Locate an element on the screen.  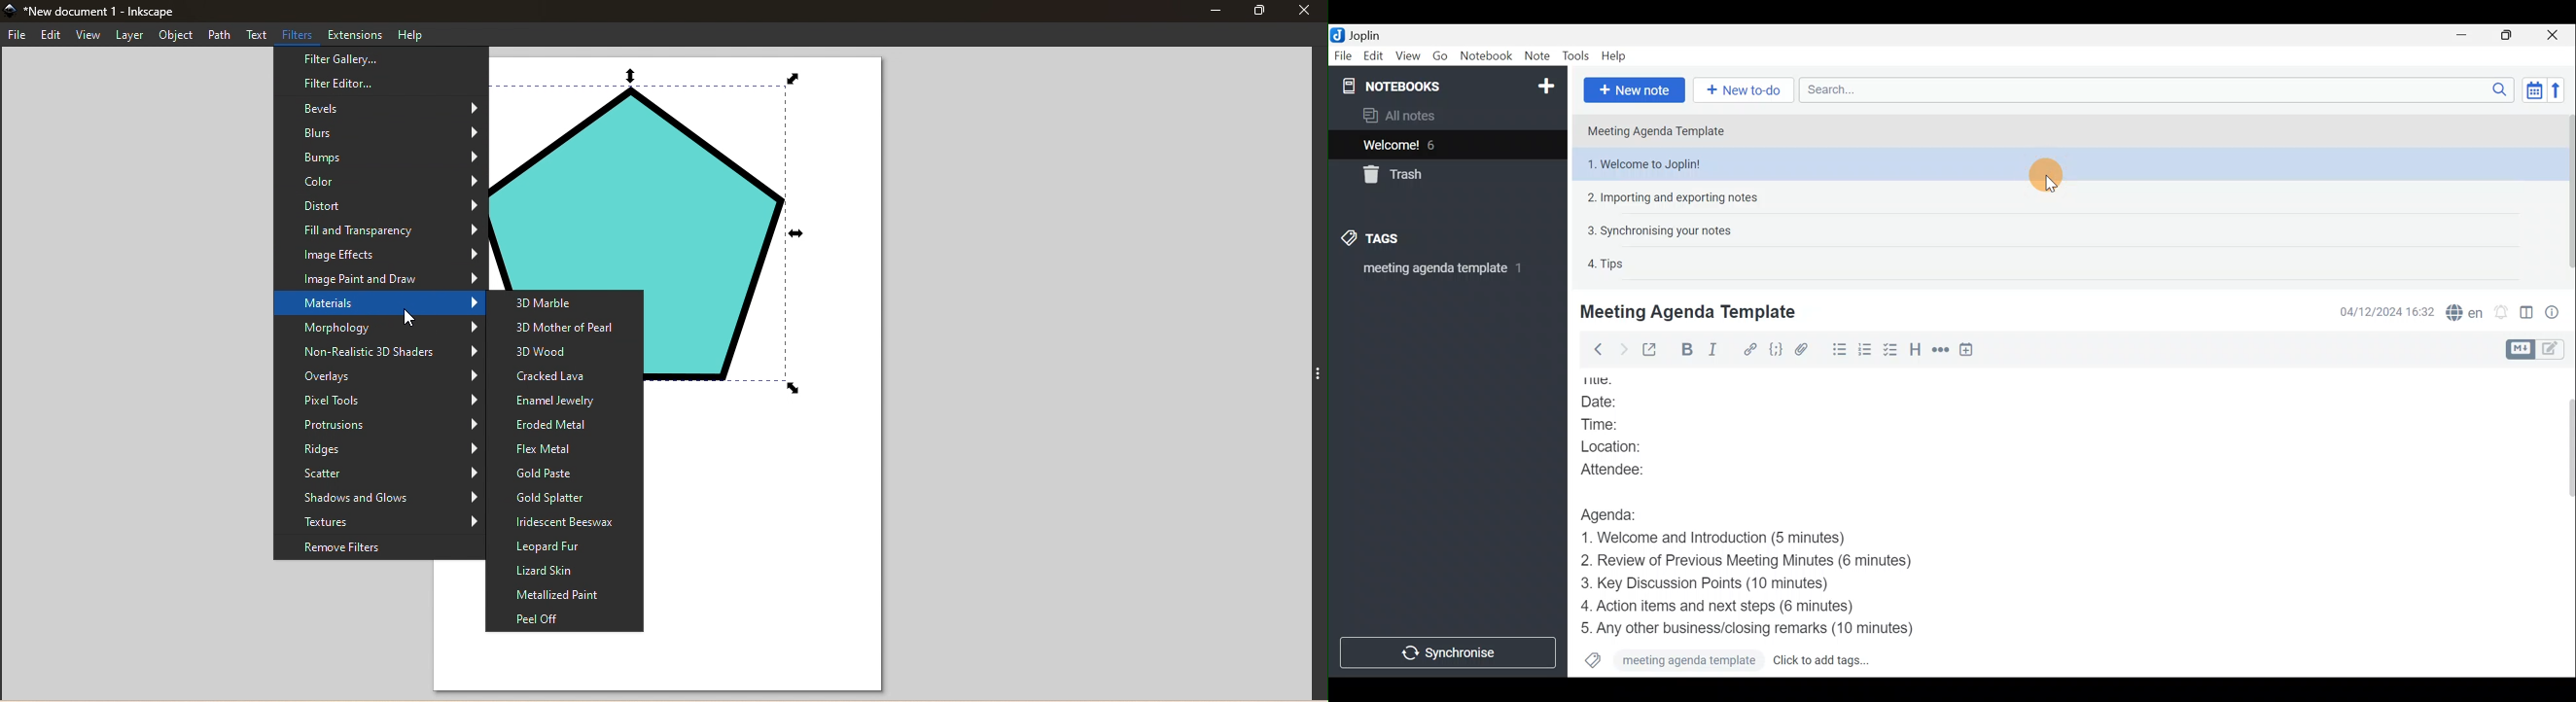
Bold is located at coordinates (1687, 350).